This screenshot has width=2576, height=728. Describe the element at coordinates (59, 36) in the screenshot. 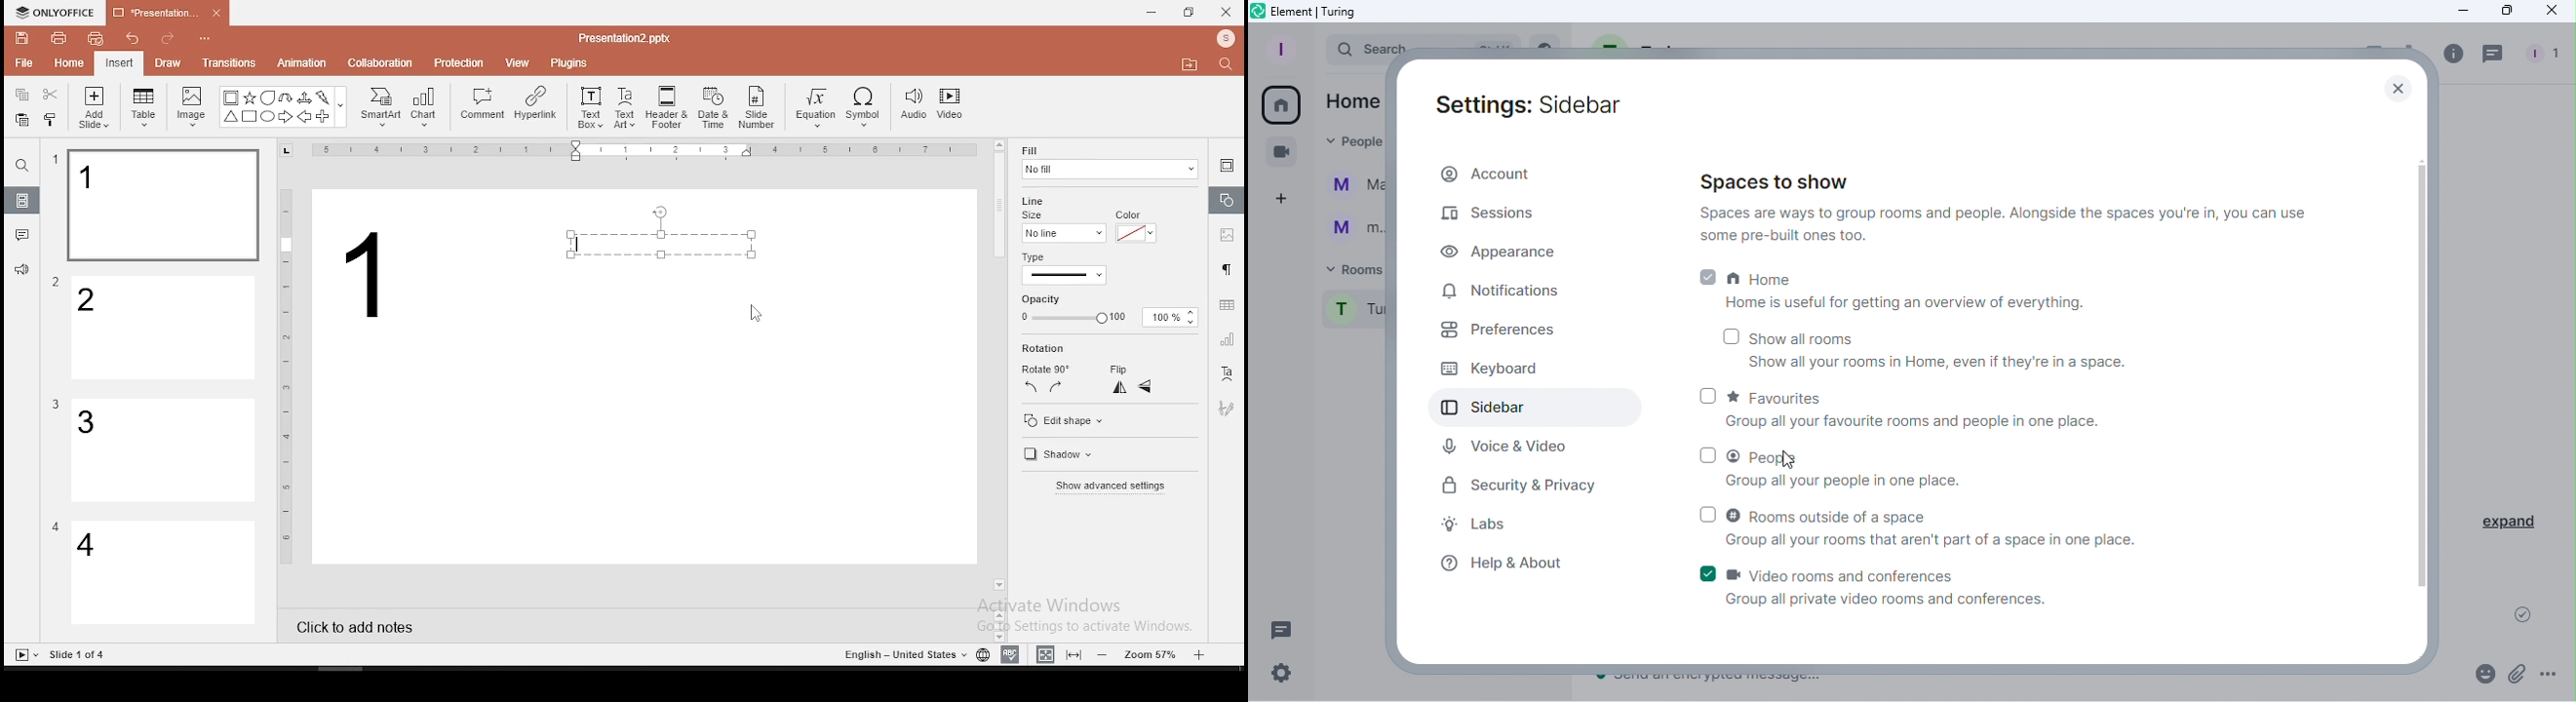

I see `print file` at that location.